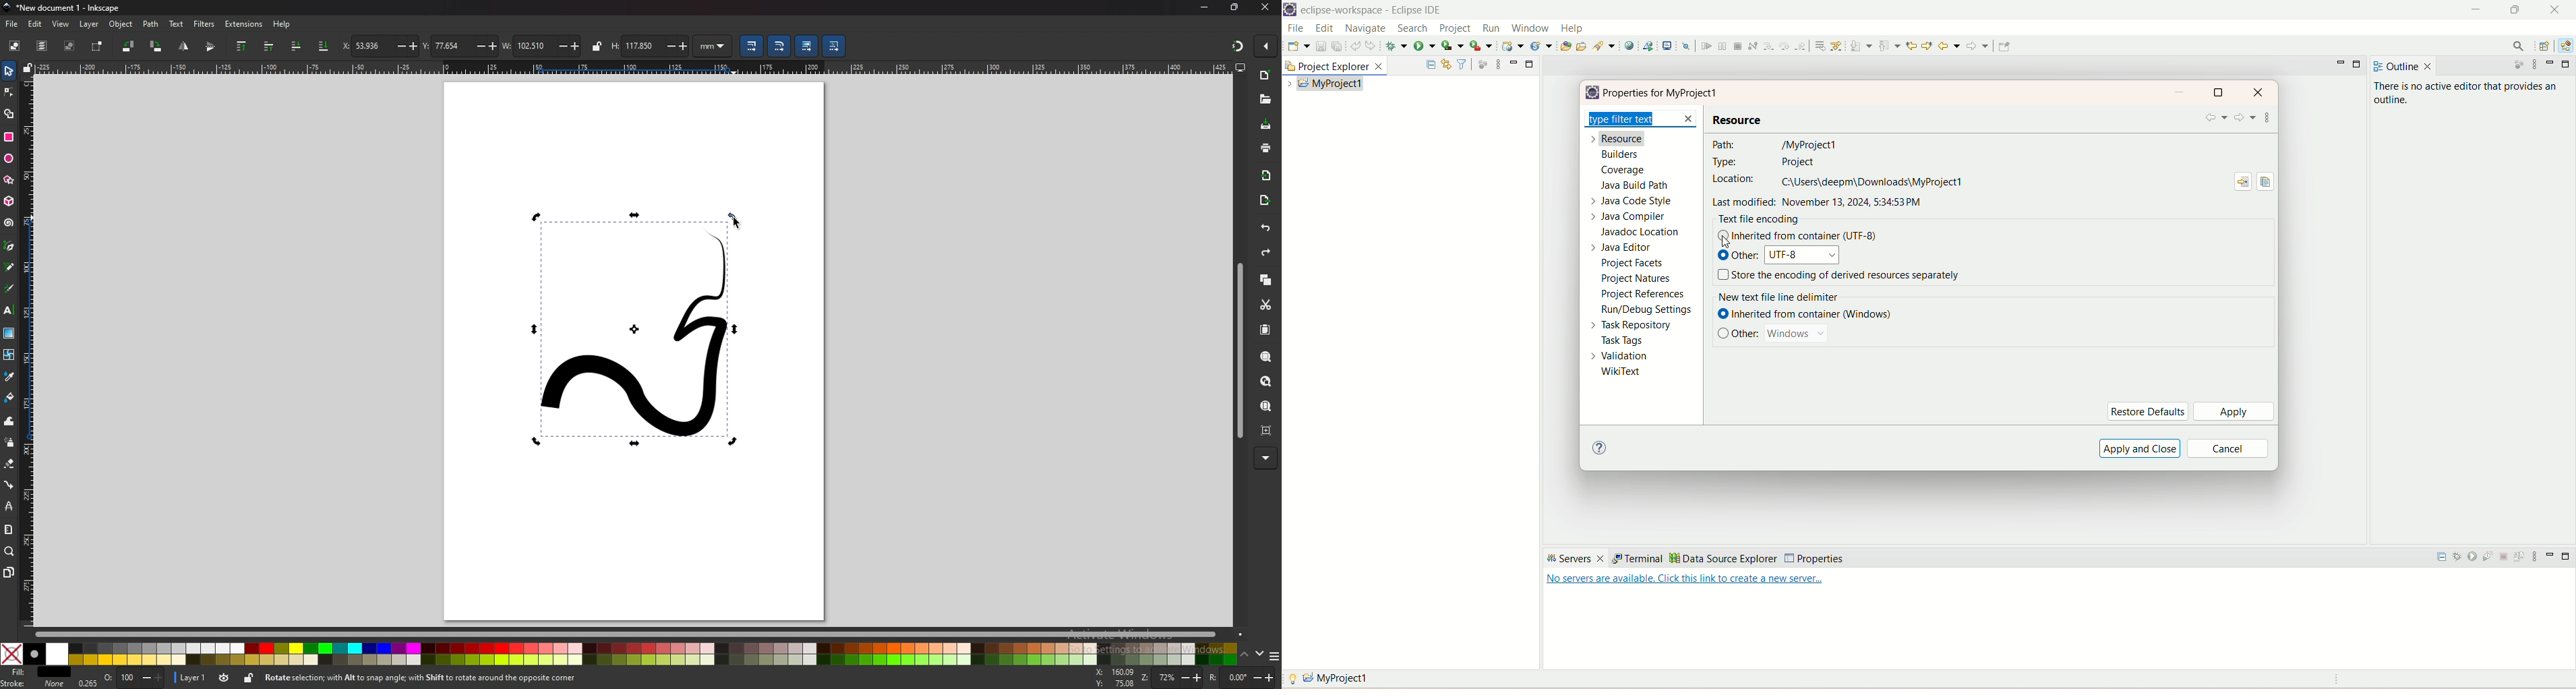 The width and height of the screenshot is (2576, 700). What do you see at coordinates (9, 70) in the screenshot?
I see `selector` at bounding box center [9, 70].